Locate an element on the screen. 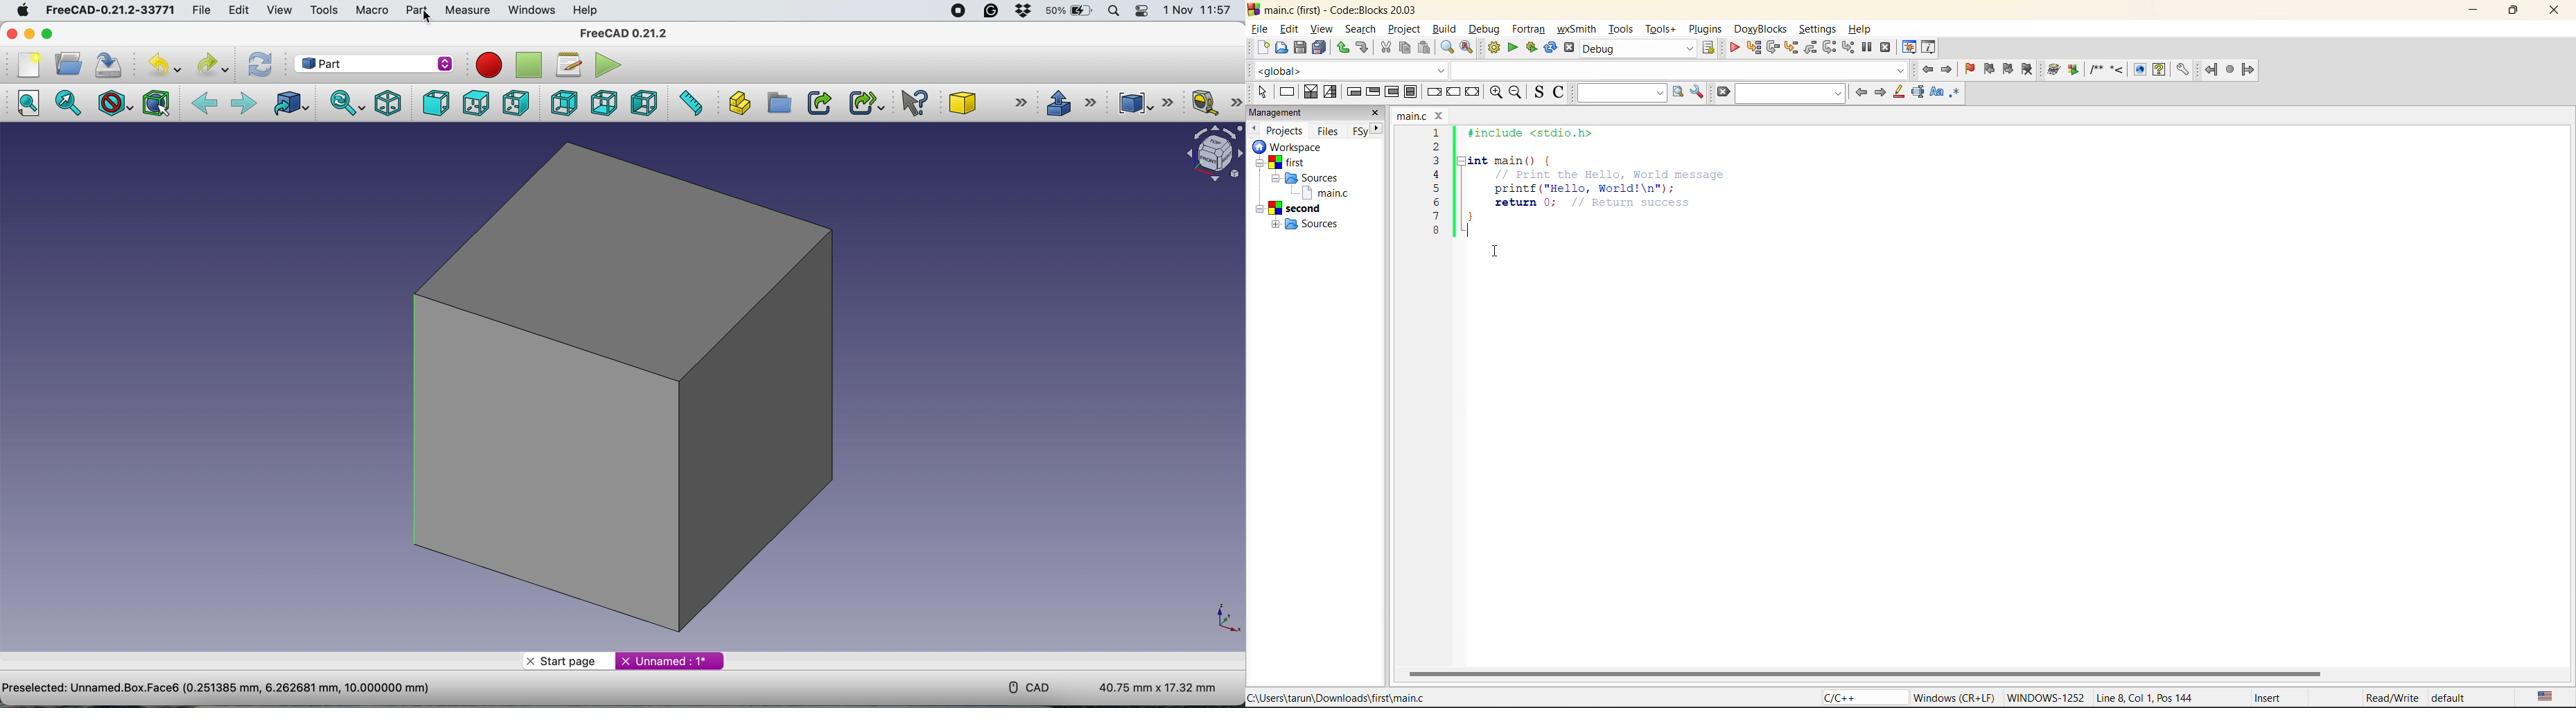  file name is located at coordinates (1422, 115).